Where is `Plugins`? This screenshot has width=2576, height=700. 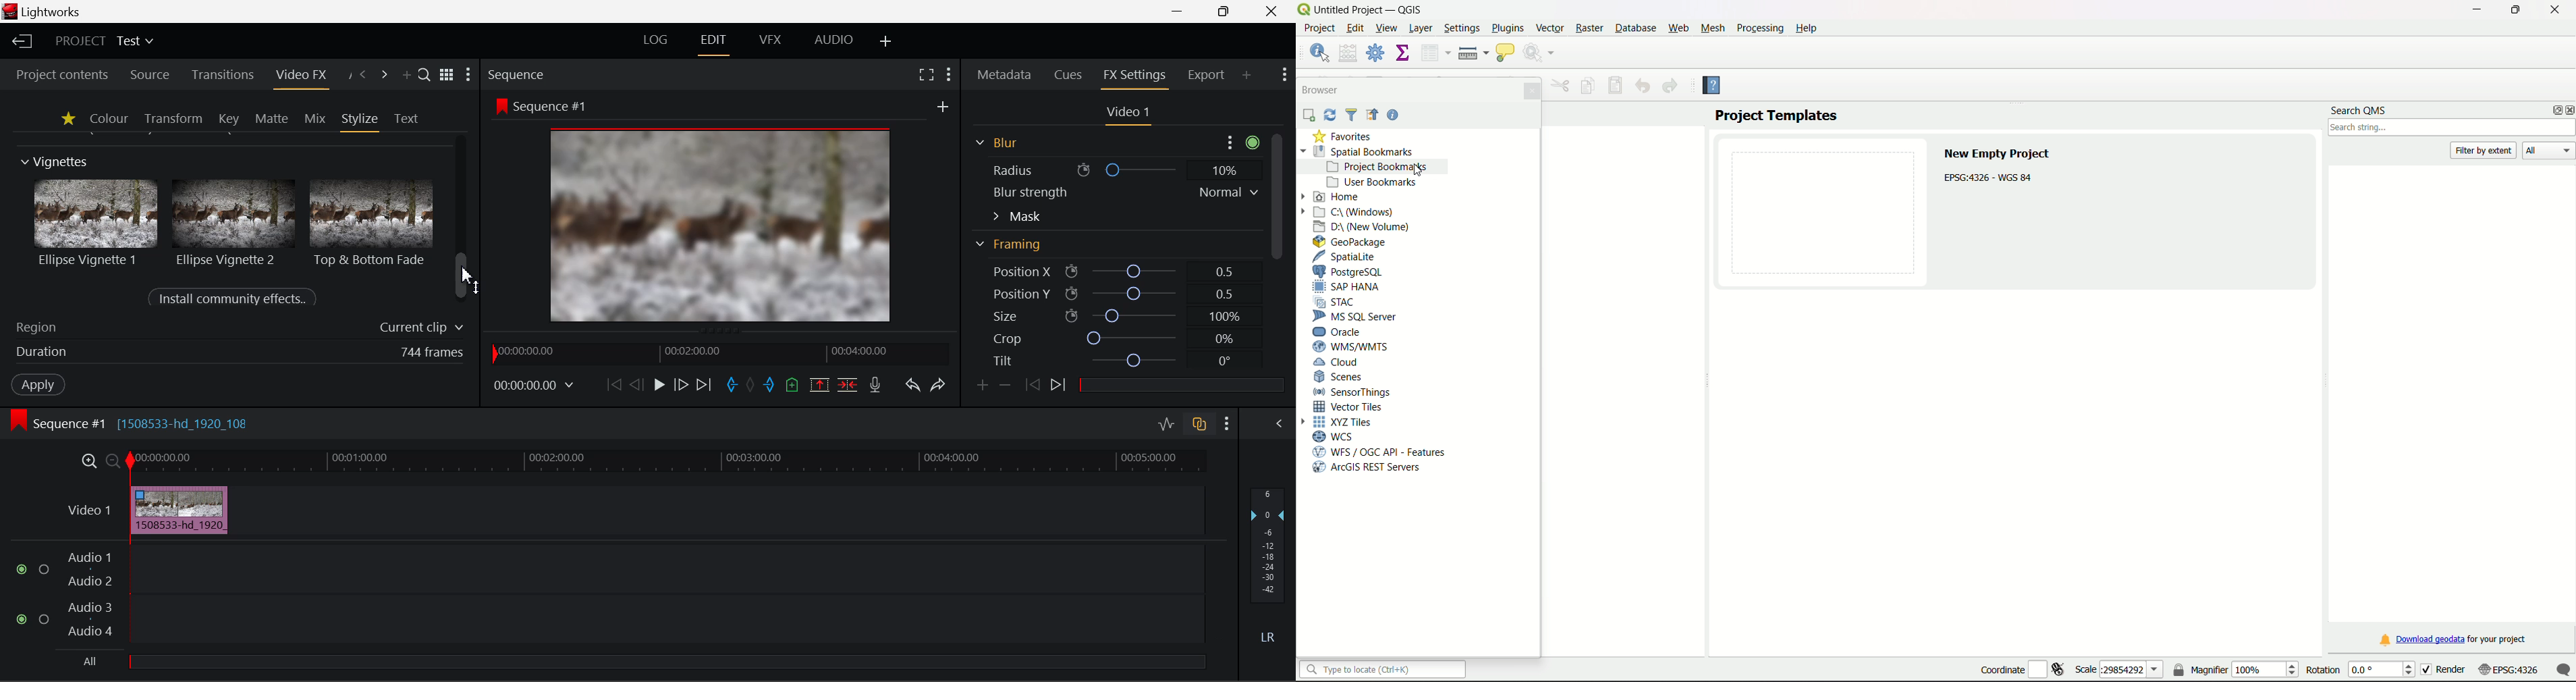
Plugins is located at coordinates (1507, 28).